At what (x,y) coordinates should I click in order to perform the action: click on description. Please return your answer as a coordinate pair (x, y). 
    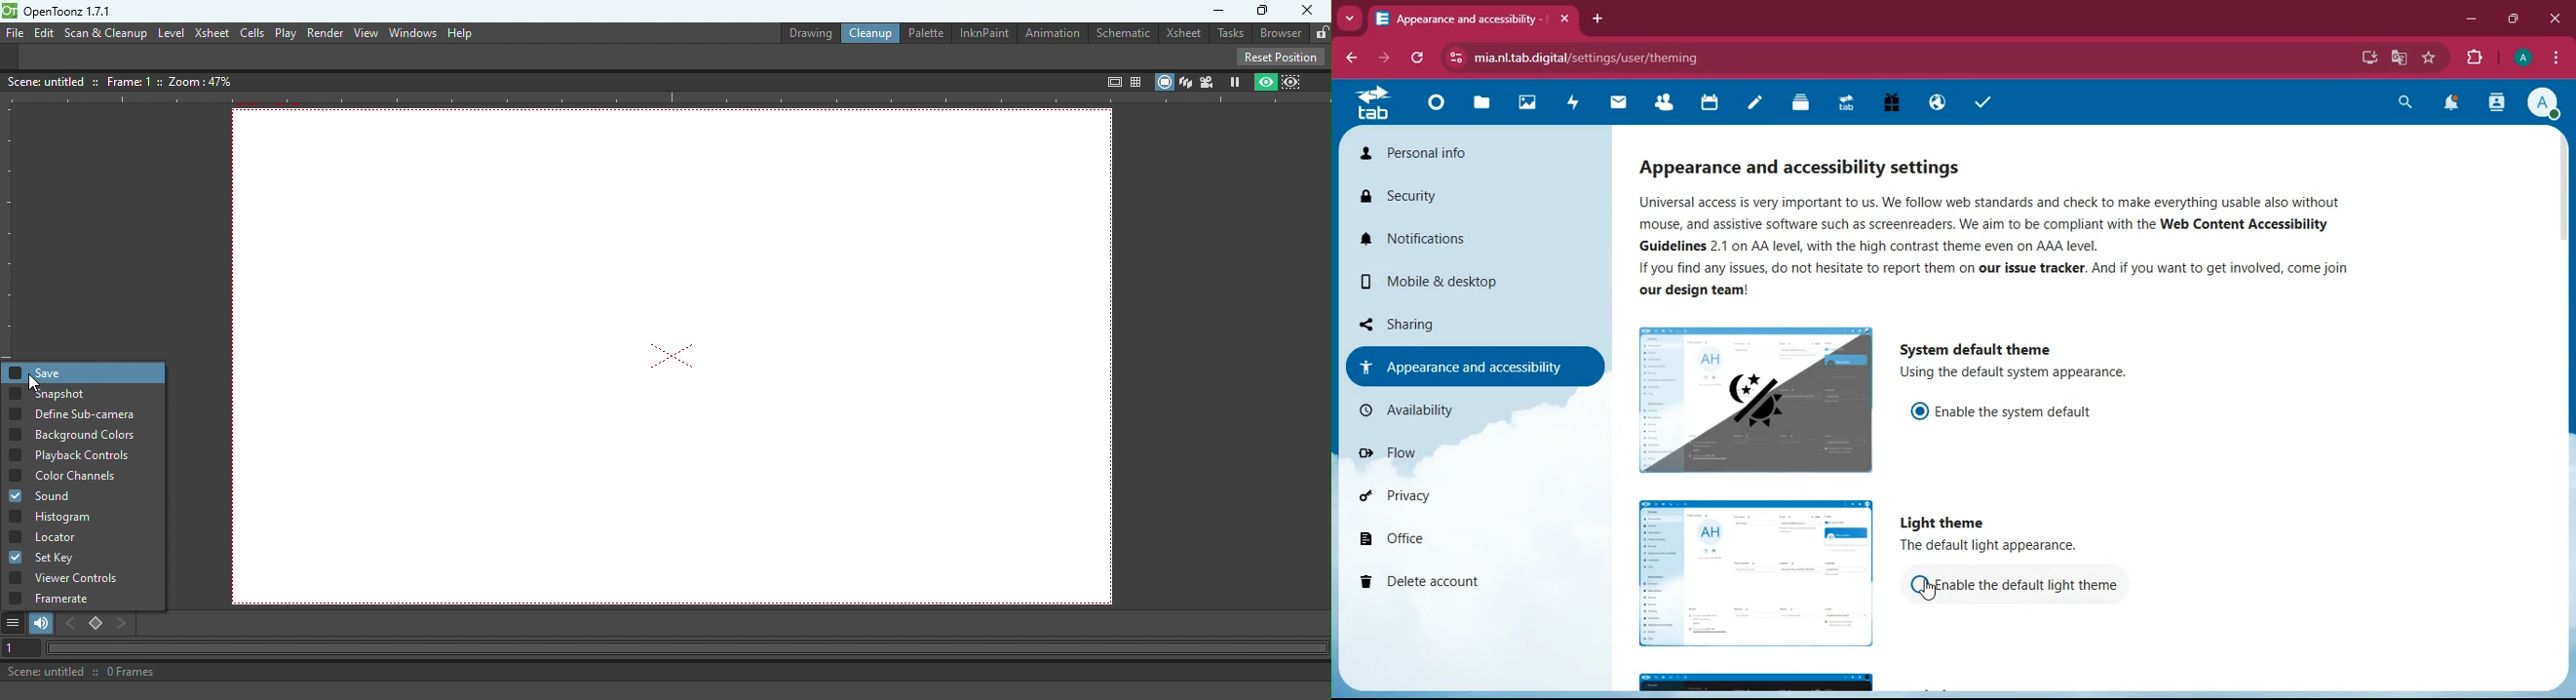
    Looking at the image, I should click on (2020, 248).